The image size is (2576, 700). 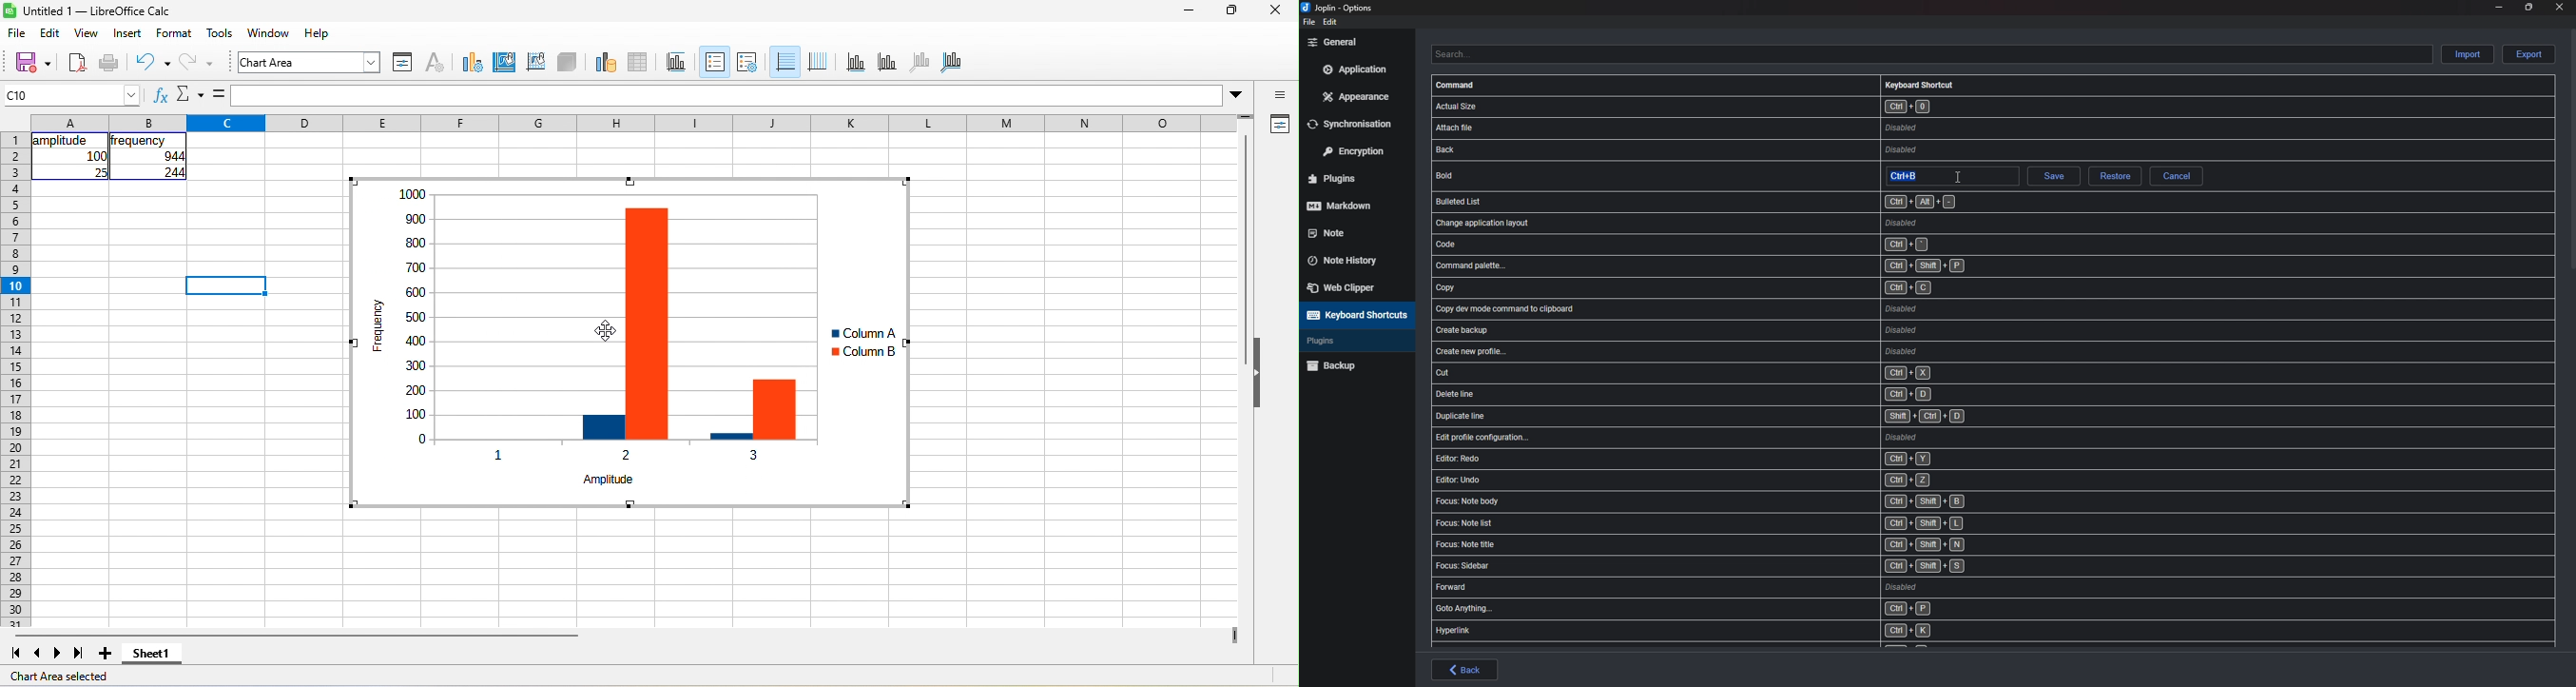 What do you see at coordinates (856, 63) in the screenshot?
I see `x axis` at bounding box center [856, 63].